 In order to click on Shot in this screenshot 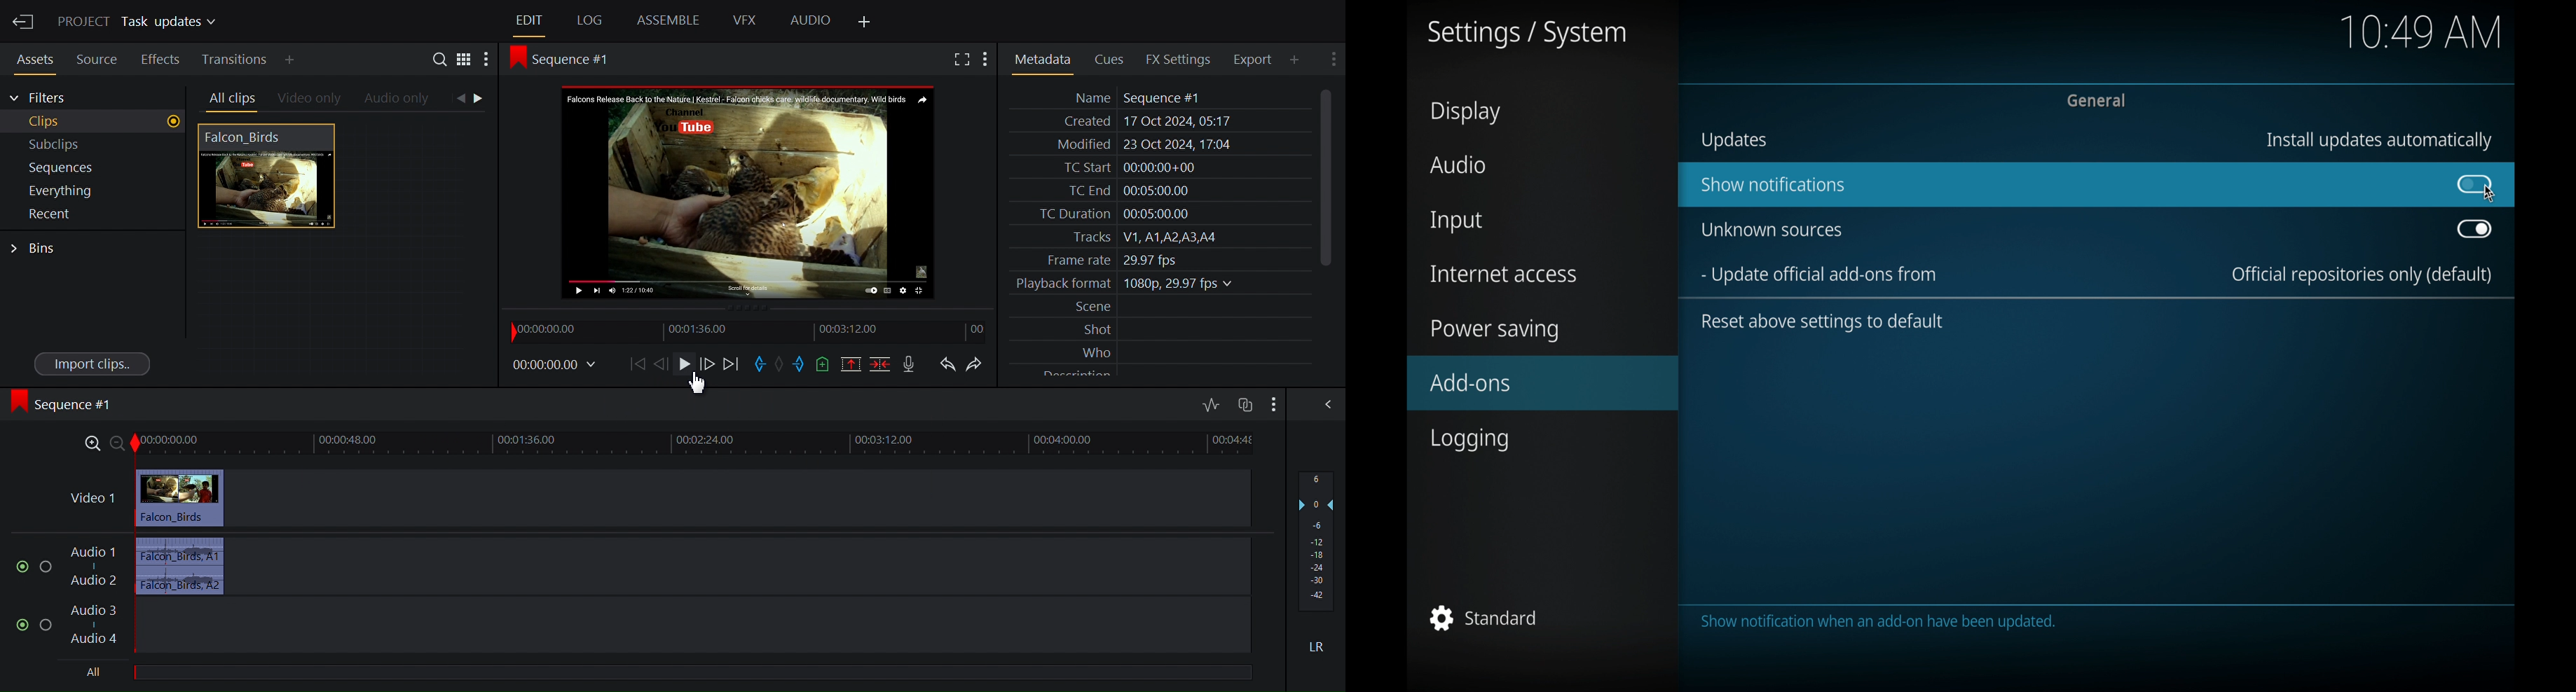, I will do `click(1161, 328)`.